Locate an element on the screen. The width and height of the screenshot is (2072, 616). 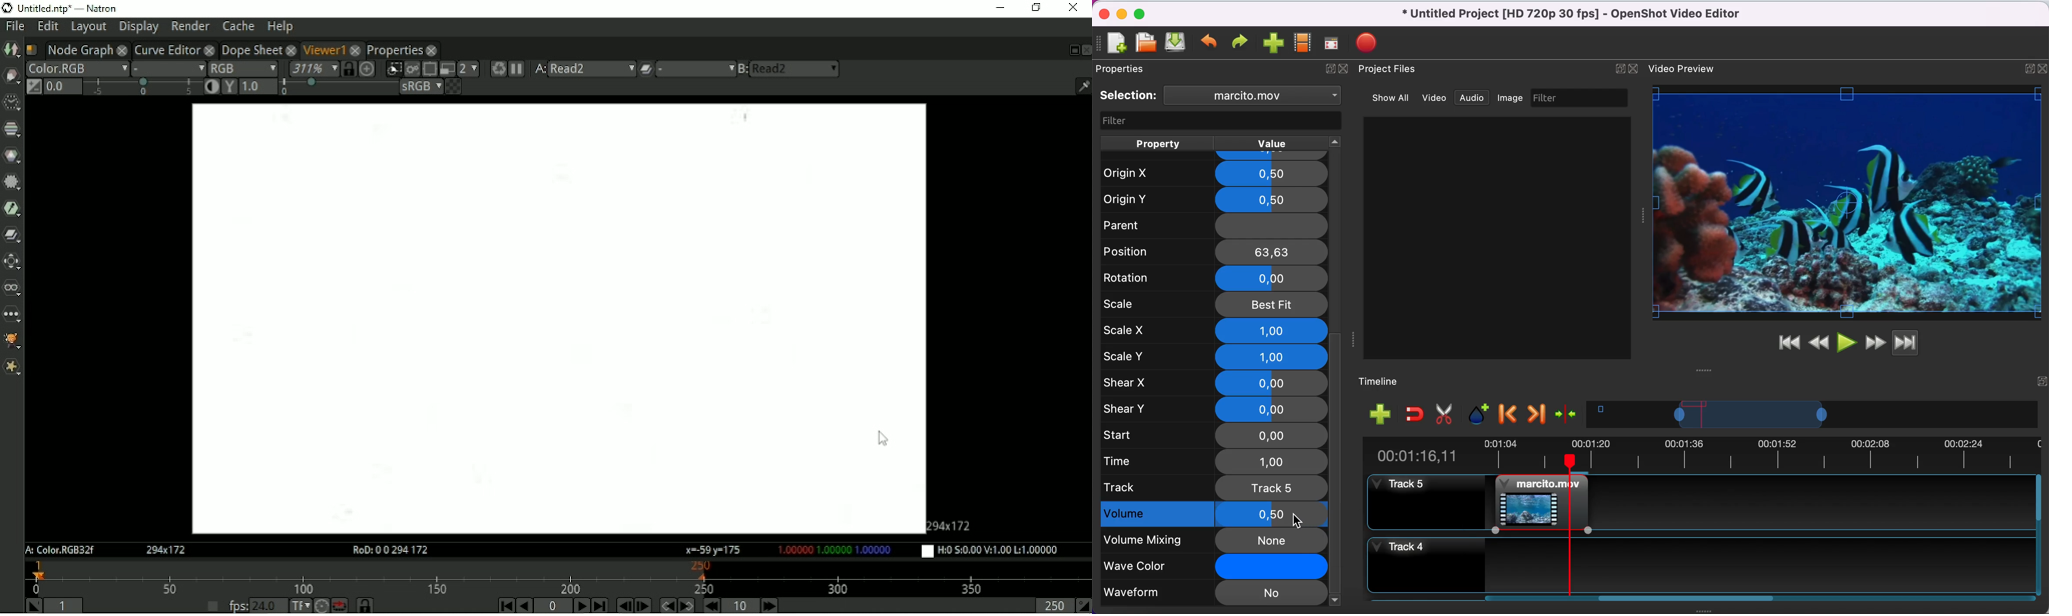
full screen is located at coordinates (1334, 43).